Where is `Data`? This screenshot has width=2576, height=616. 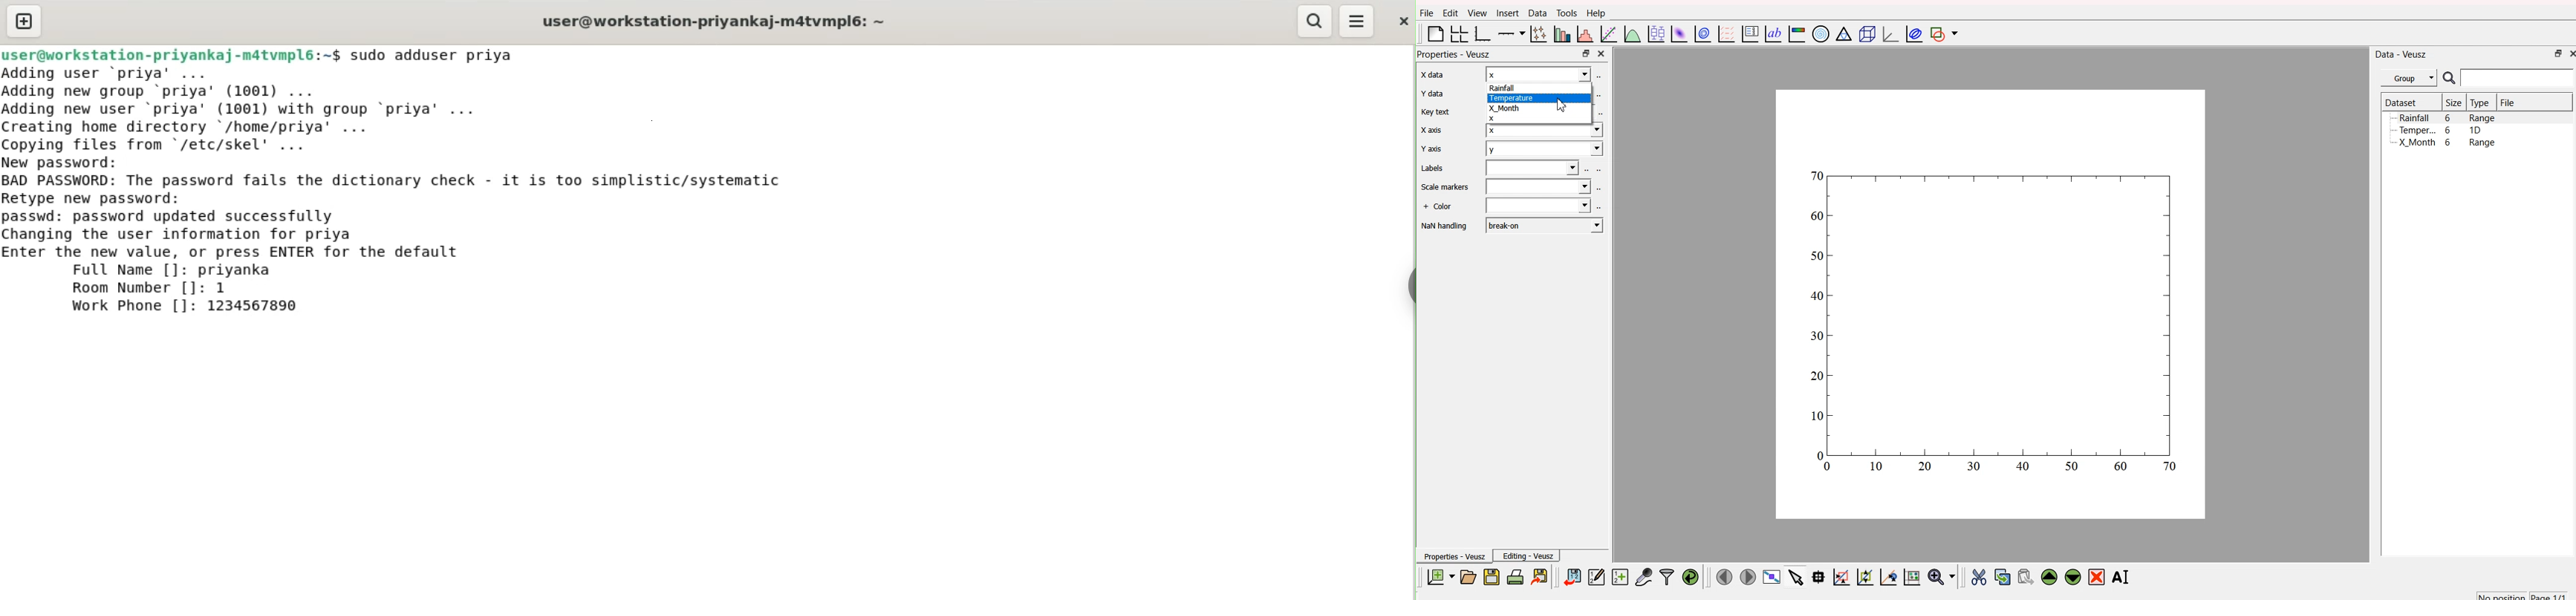
Data is located at coordinates (1535, 14).